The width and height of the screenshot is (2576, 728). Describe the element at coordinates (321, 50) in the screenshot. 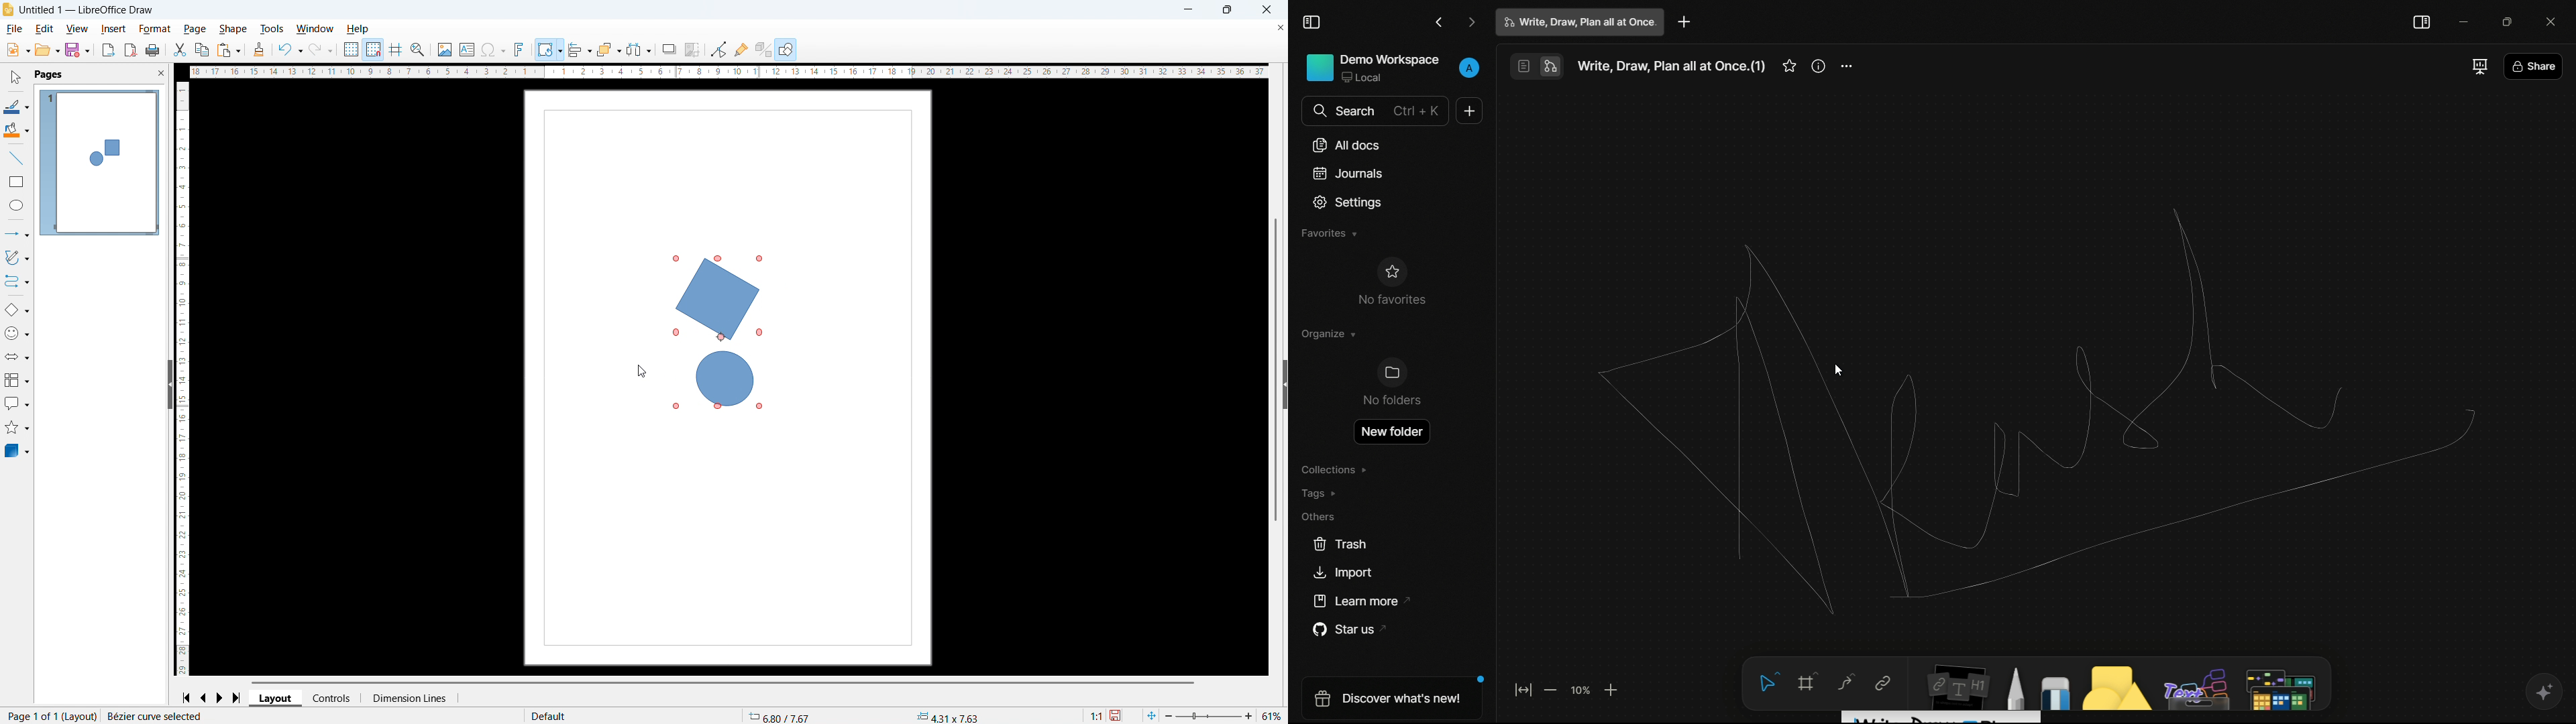

I see `redo ` at that location.